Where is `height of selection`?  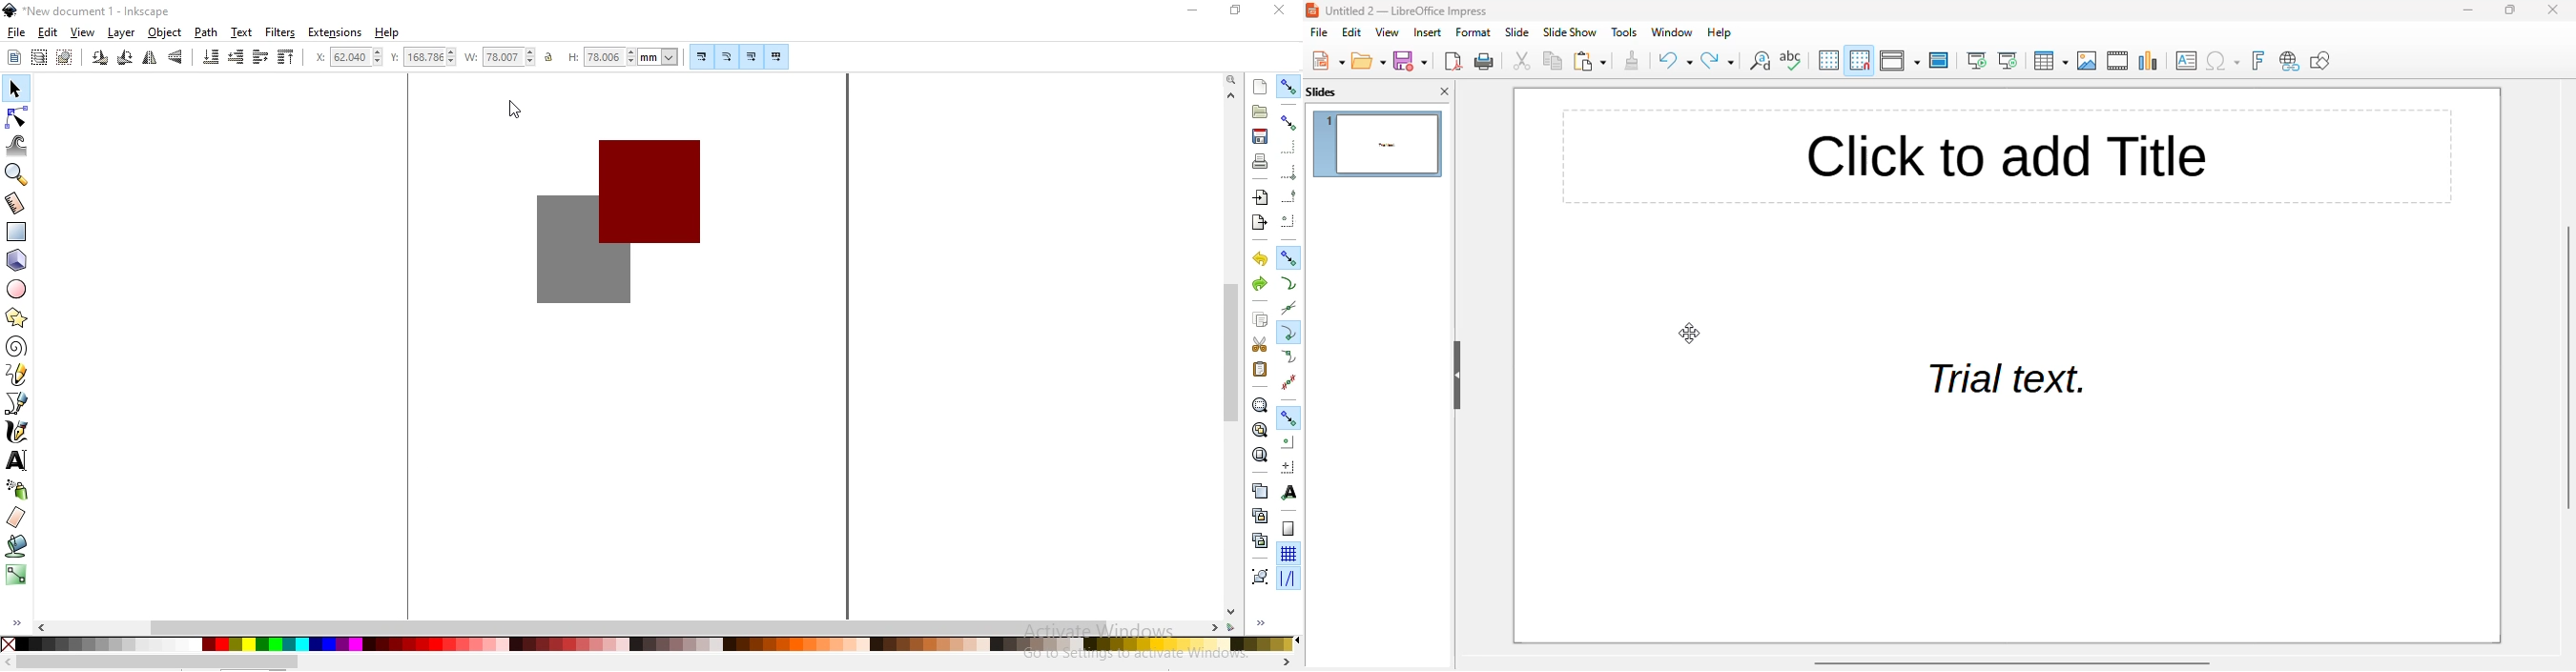 height of selection is located at coordinates (626, 56).